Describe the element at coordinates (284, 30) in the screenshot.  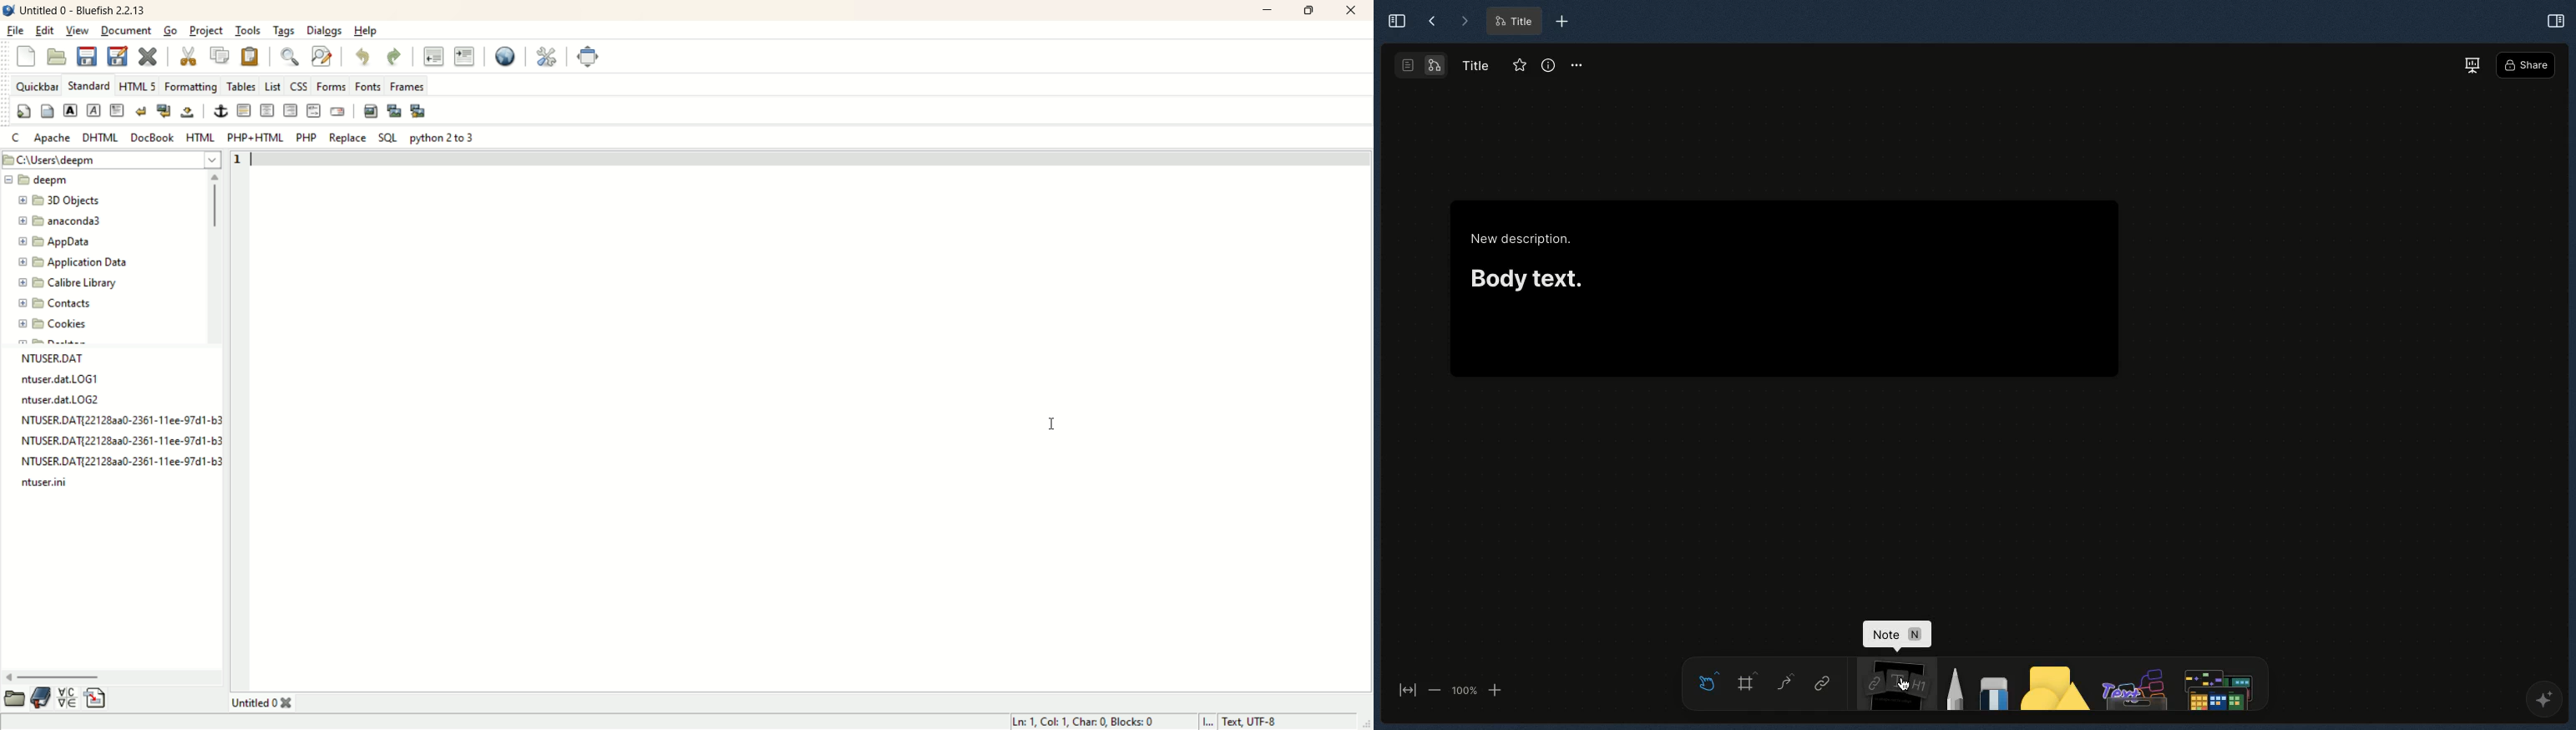
I see `tags` at that location.